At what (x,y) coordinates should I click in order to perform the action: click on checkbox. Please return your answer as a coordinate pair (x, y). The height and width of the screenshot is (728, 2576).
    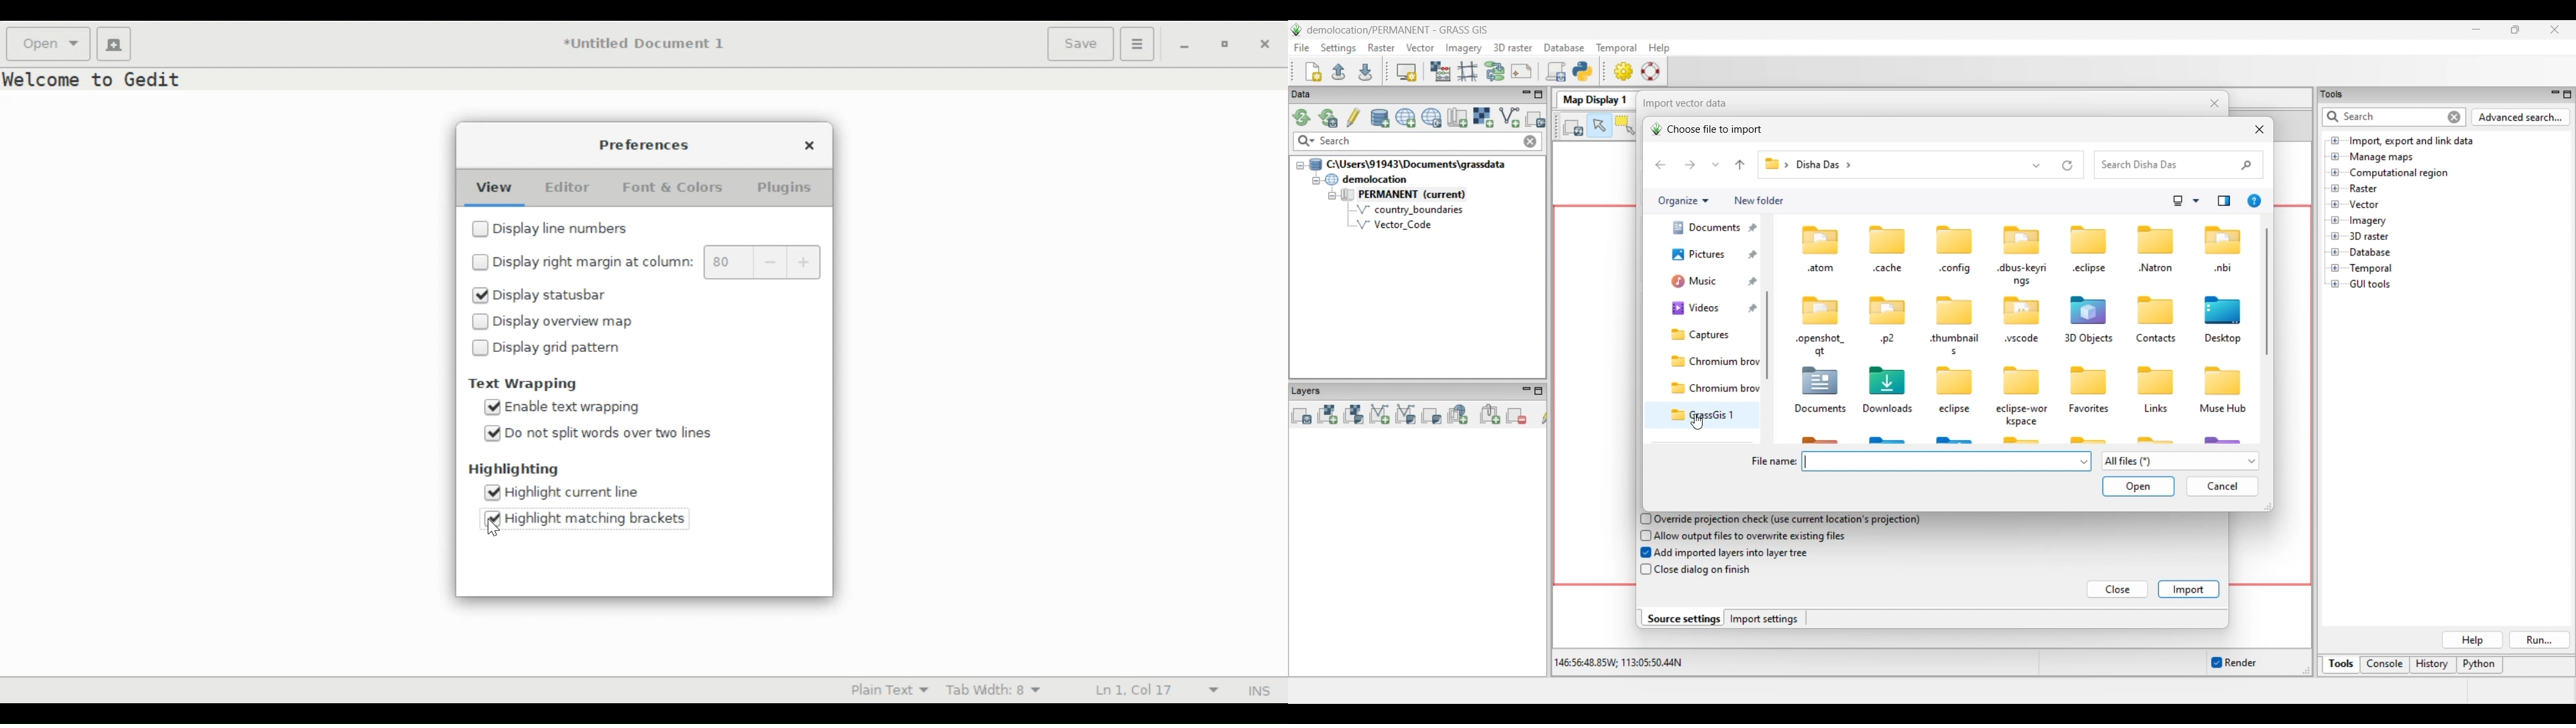
    Looking at the image, I should click on (481, 322).